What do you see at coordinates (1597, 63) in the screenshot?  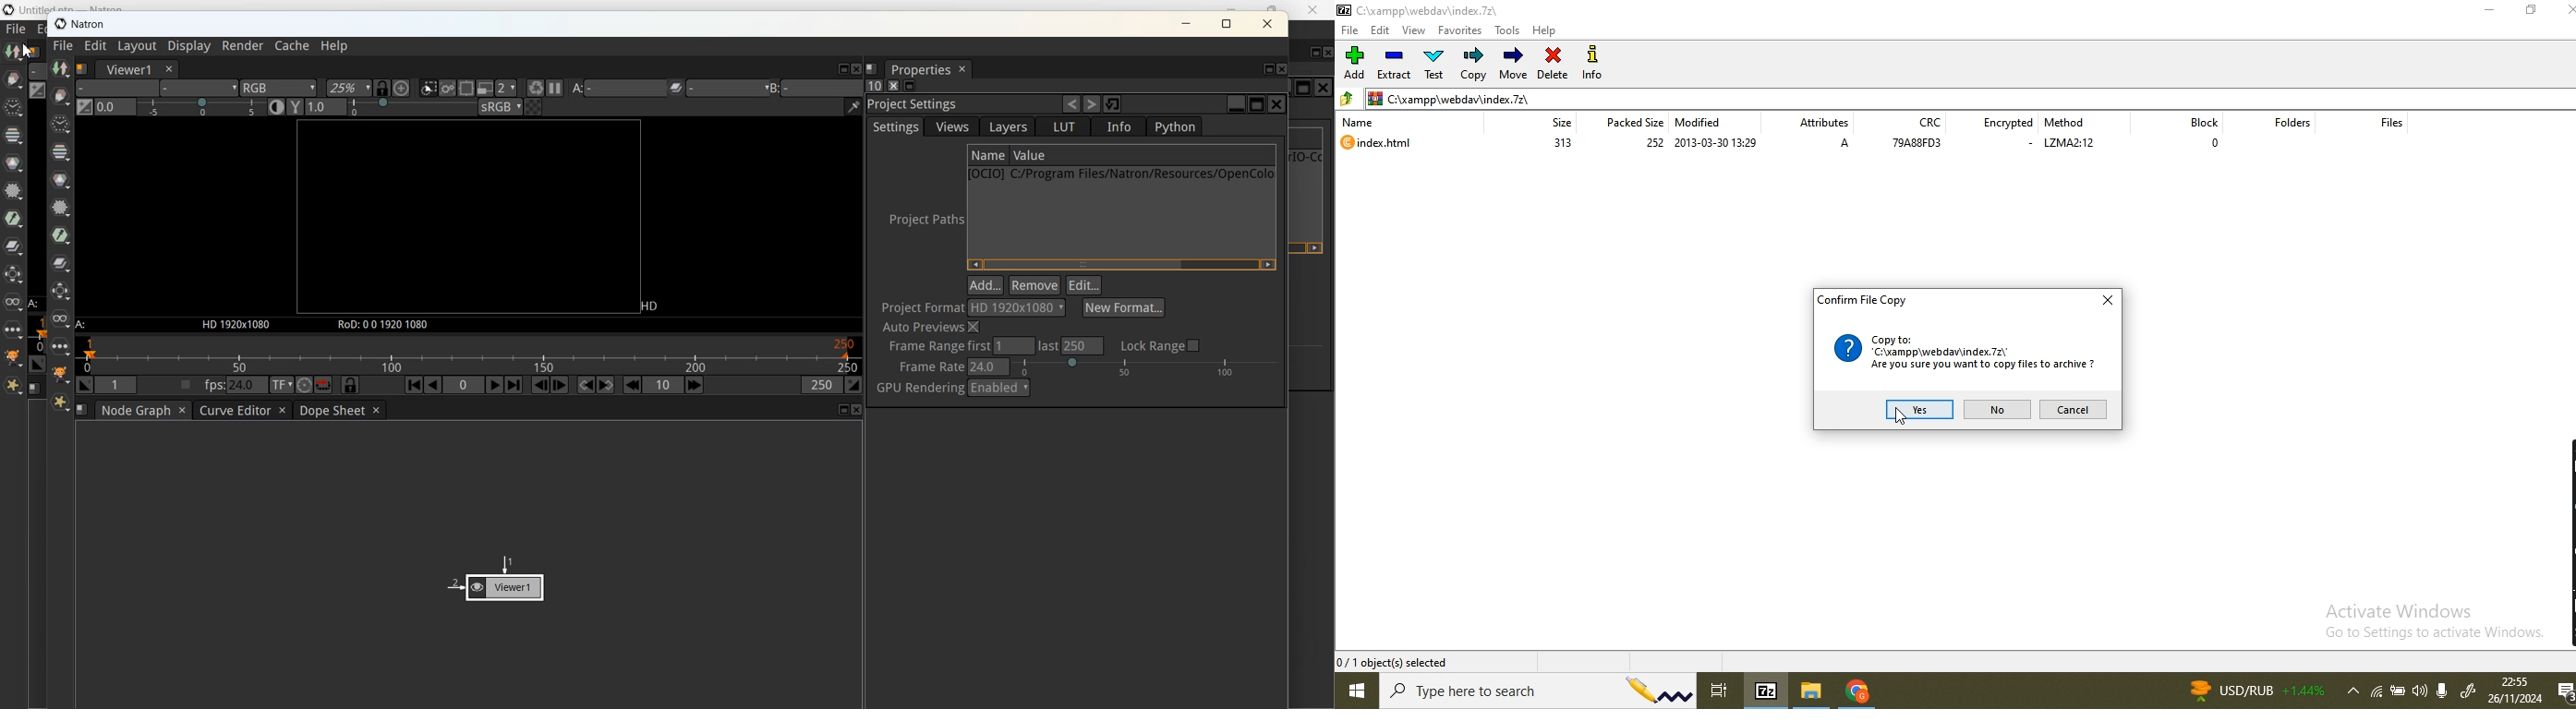 I see `info` at bounding box center [1597, 63].